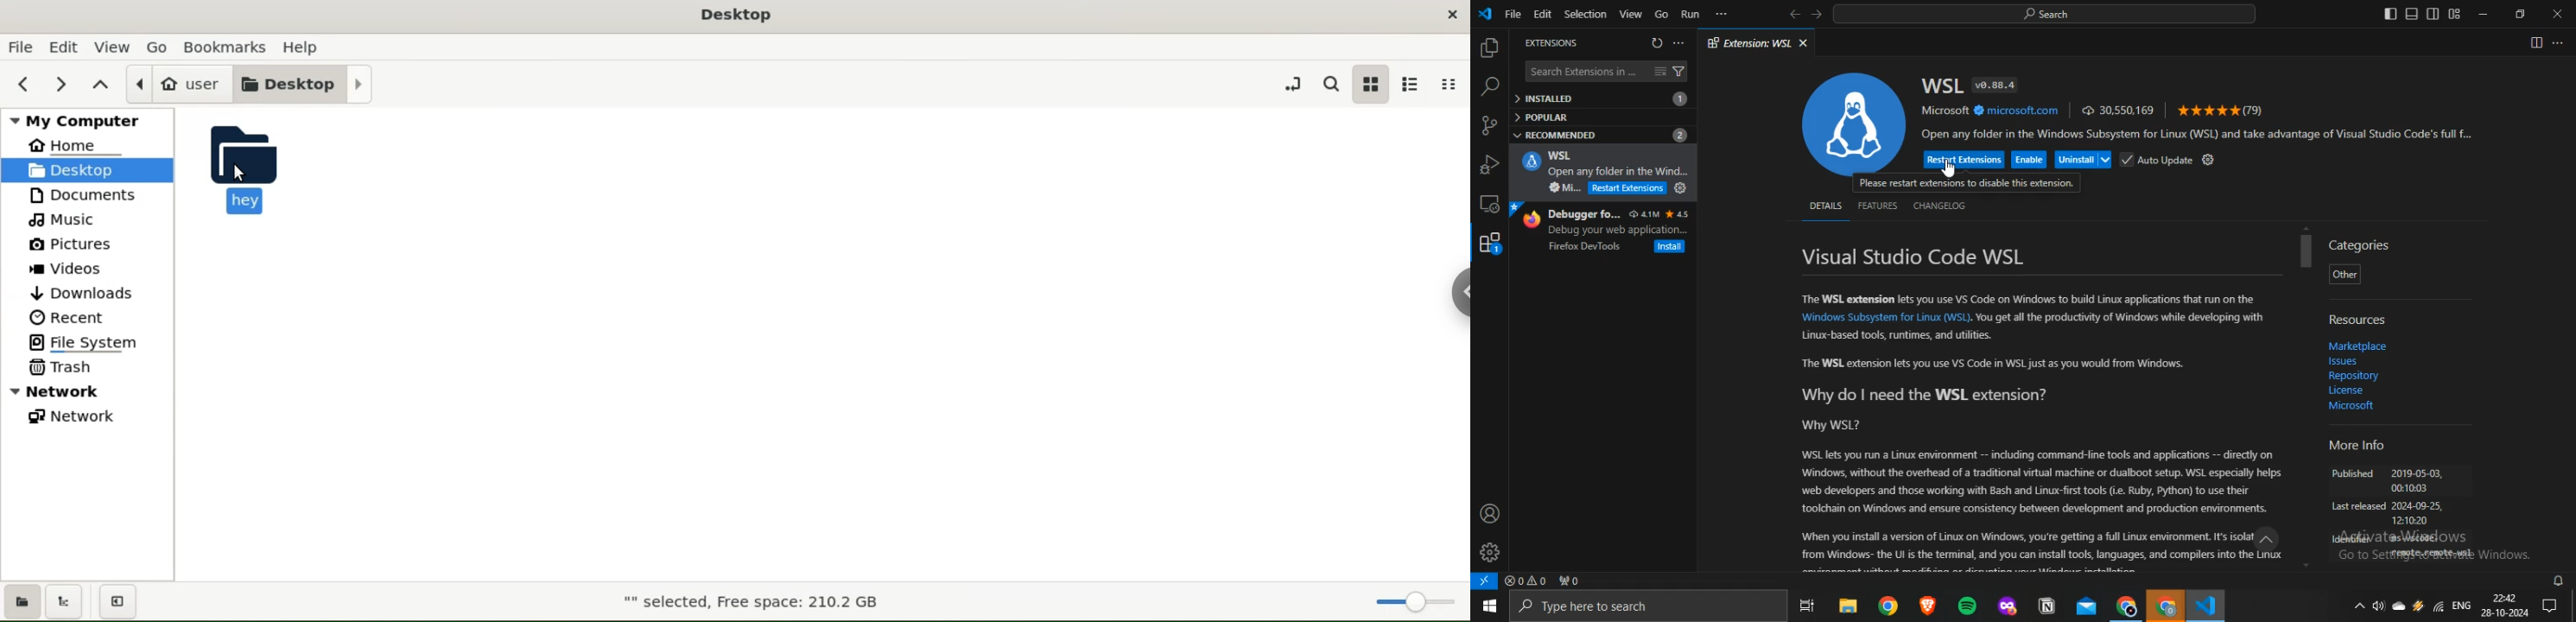 This screenshot has width=2576, height=644. Describe the element at coordinates (2345, 362) in the screenshot. I see `Issues` at that location.